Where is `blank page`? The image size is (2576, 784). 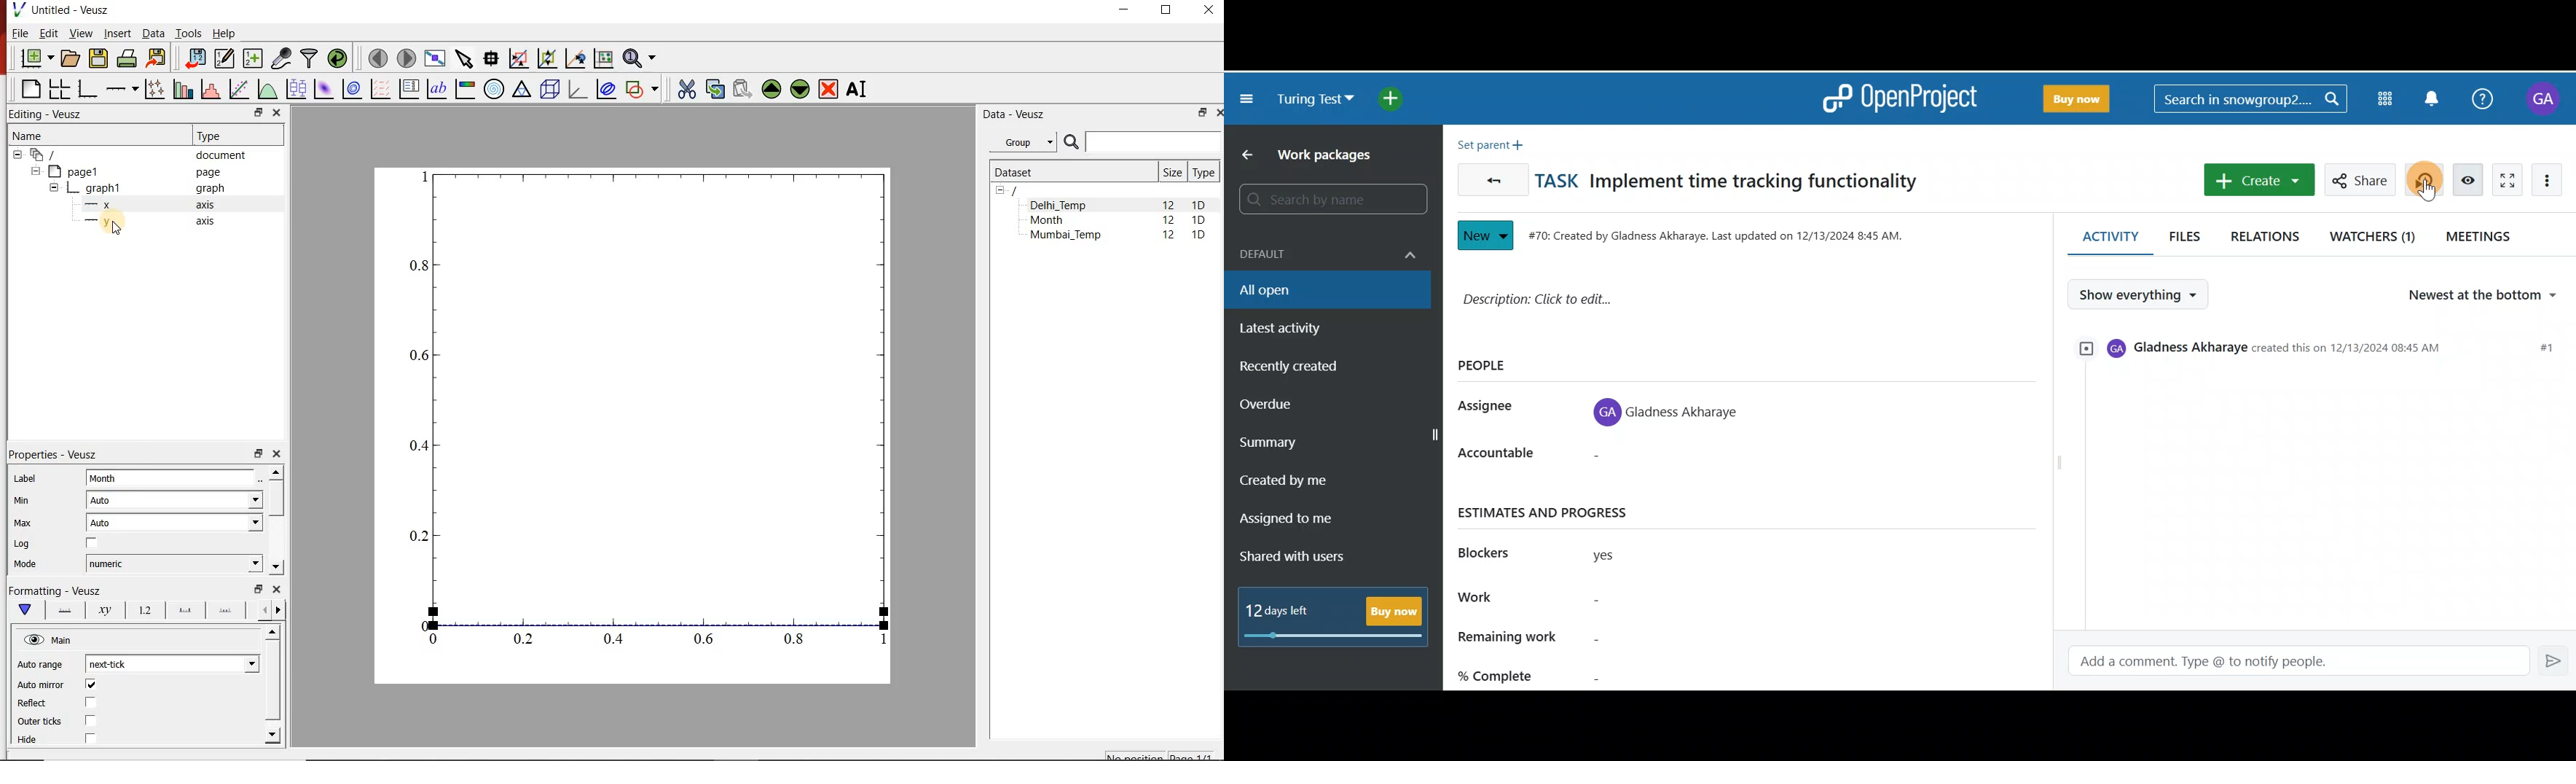
blank page is located at coordinates (28, 89).